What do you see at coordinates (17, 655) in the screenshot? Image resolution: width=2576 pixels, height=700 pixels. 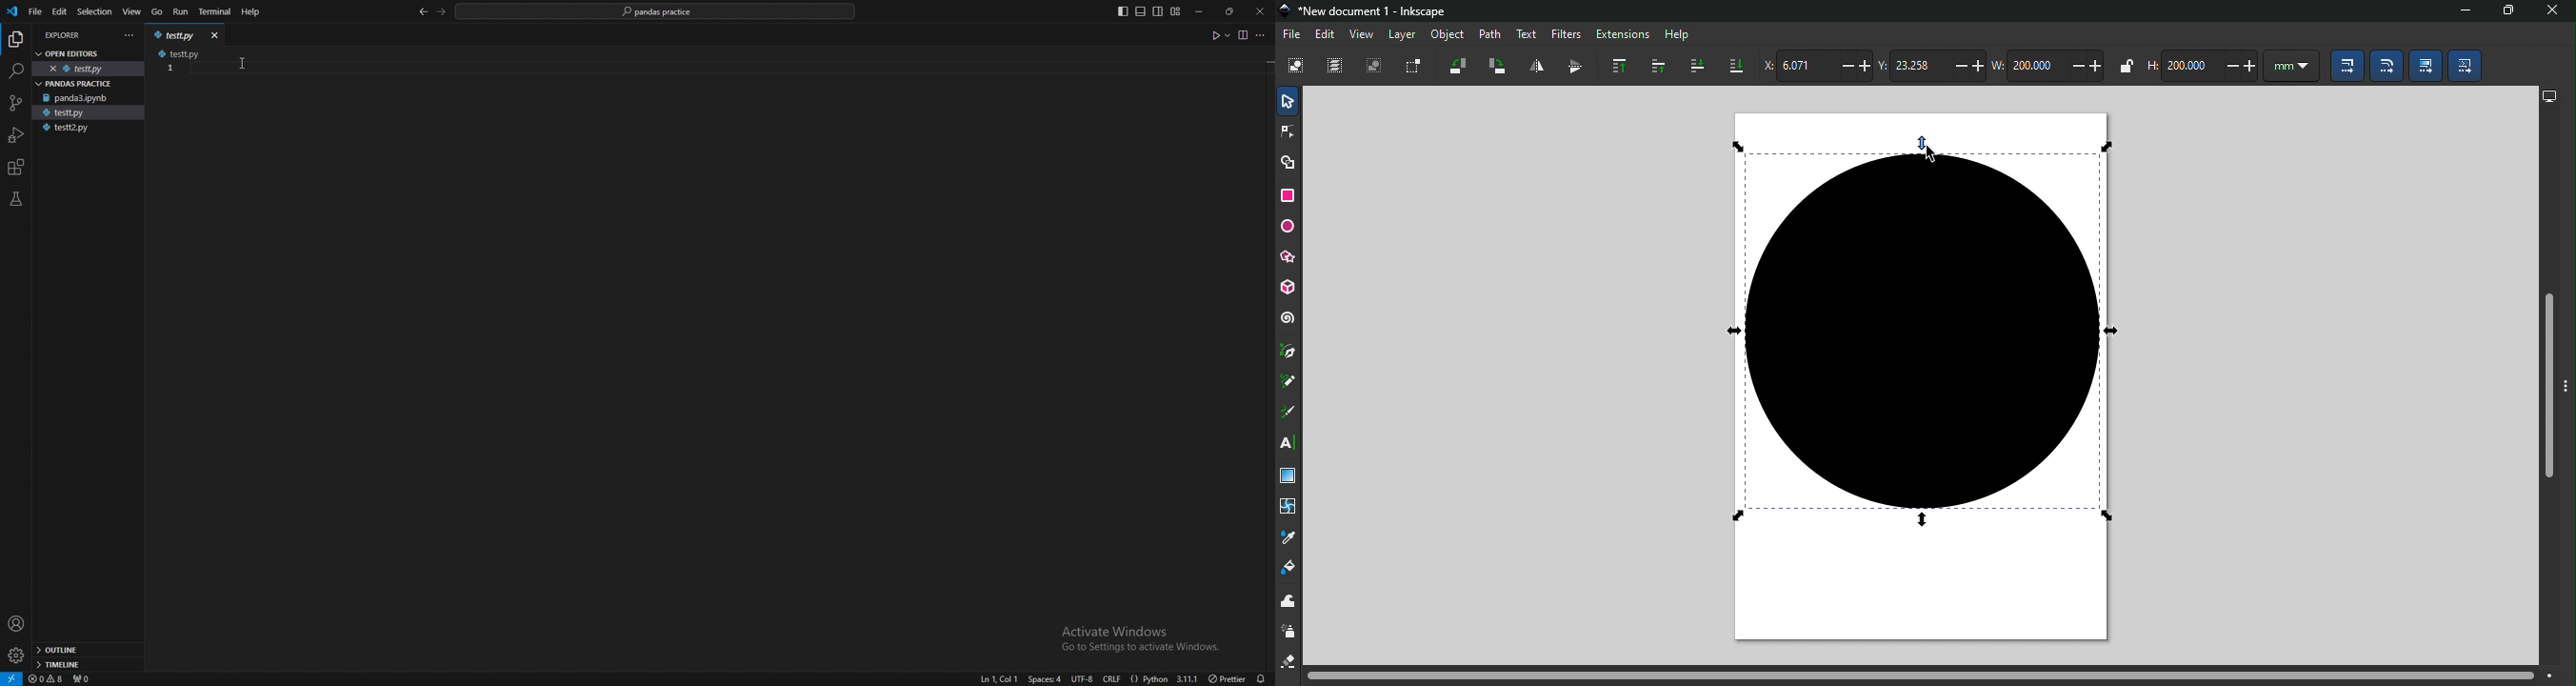 I see `settings` at bounding box center [17, 655].